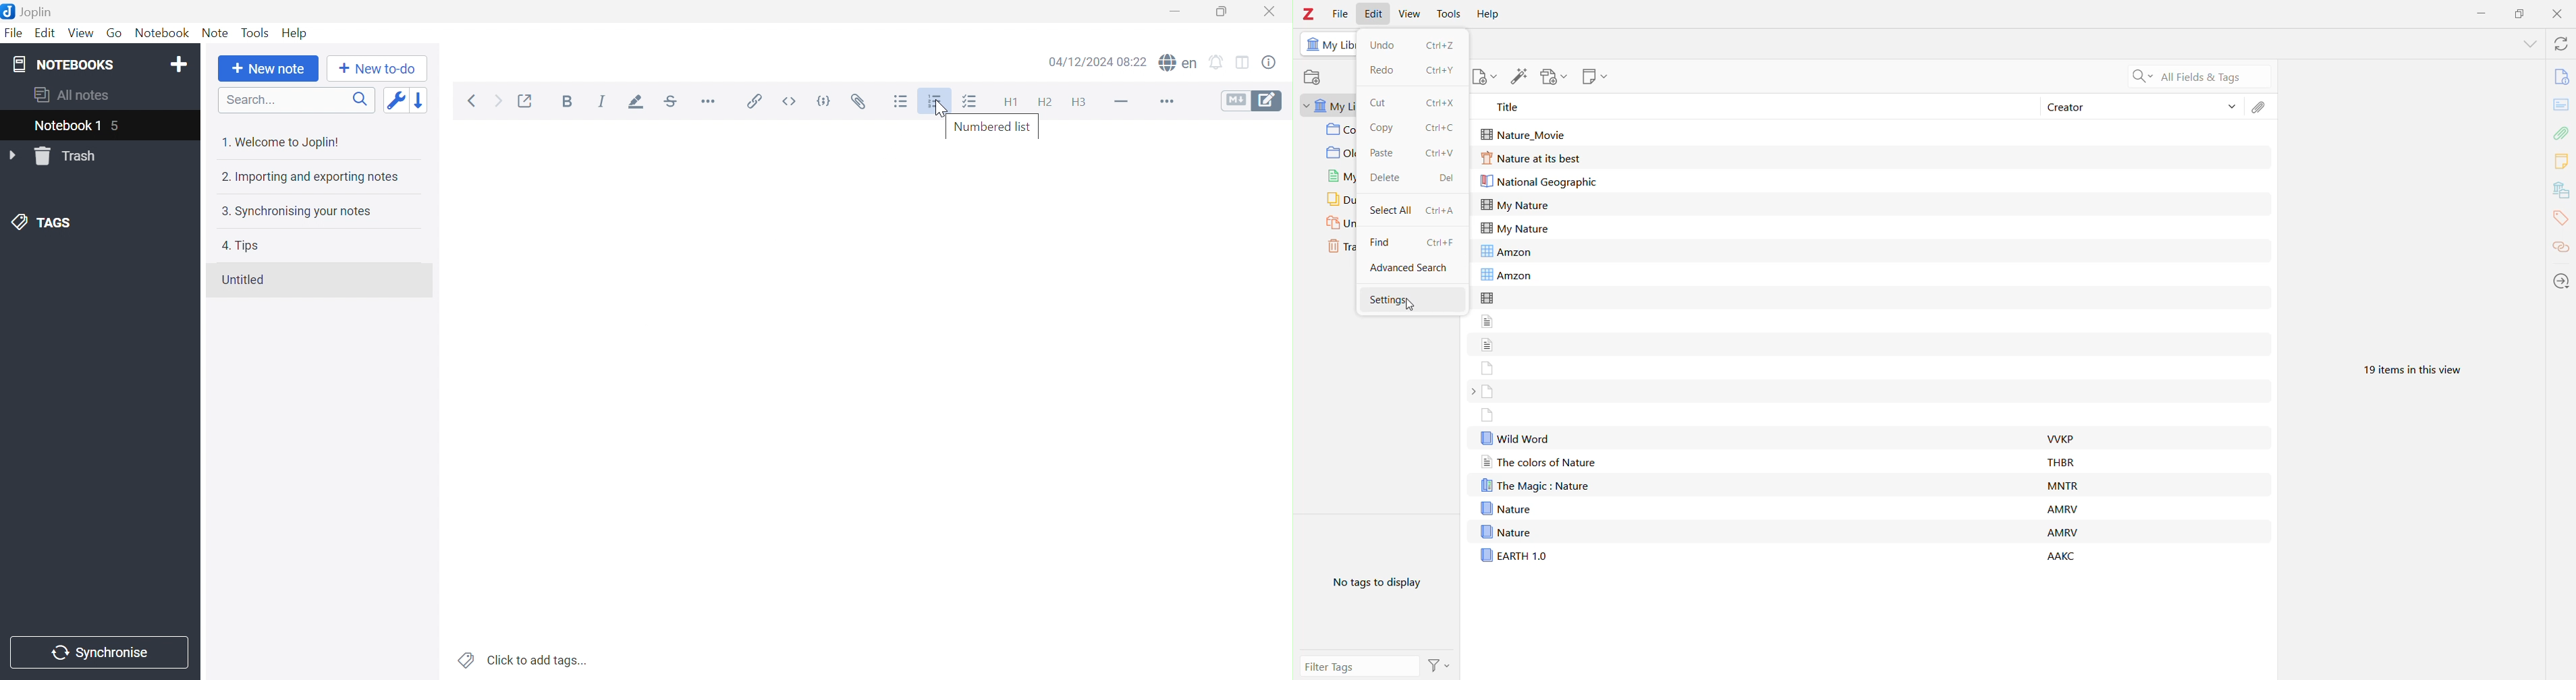  What do you see at coordinates (308, 177) in the screenshot?
I see `2. Importing and exporting notes` at bounding box center [308, 177].